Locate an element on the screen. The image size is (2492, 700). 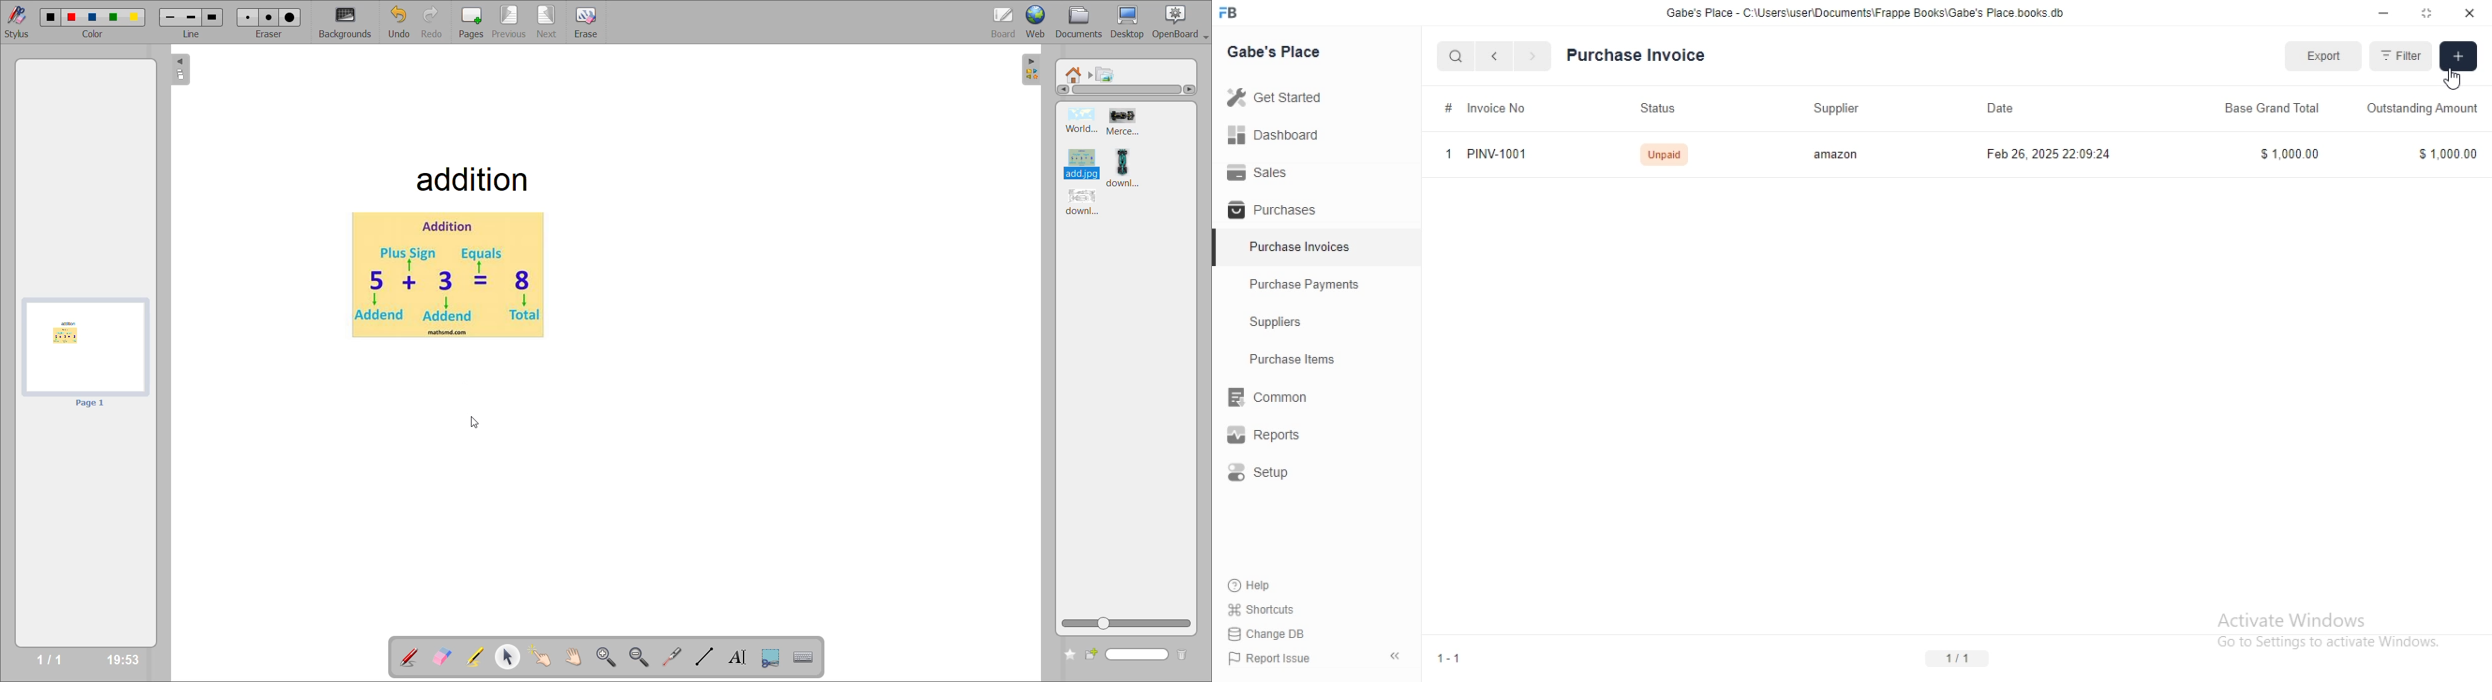
Close is located at coordinates (2470, 13).